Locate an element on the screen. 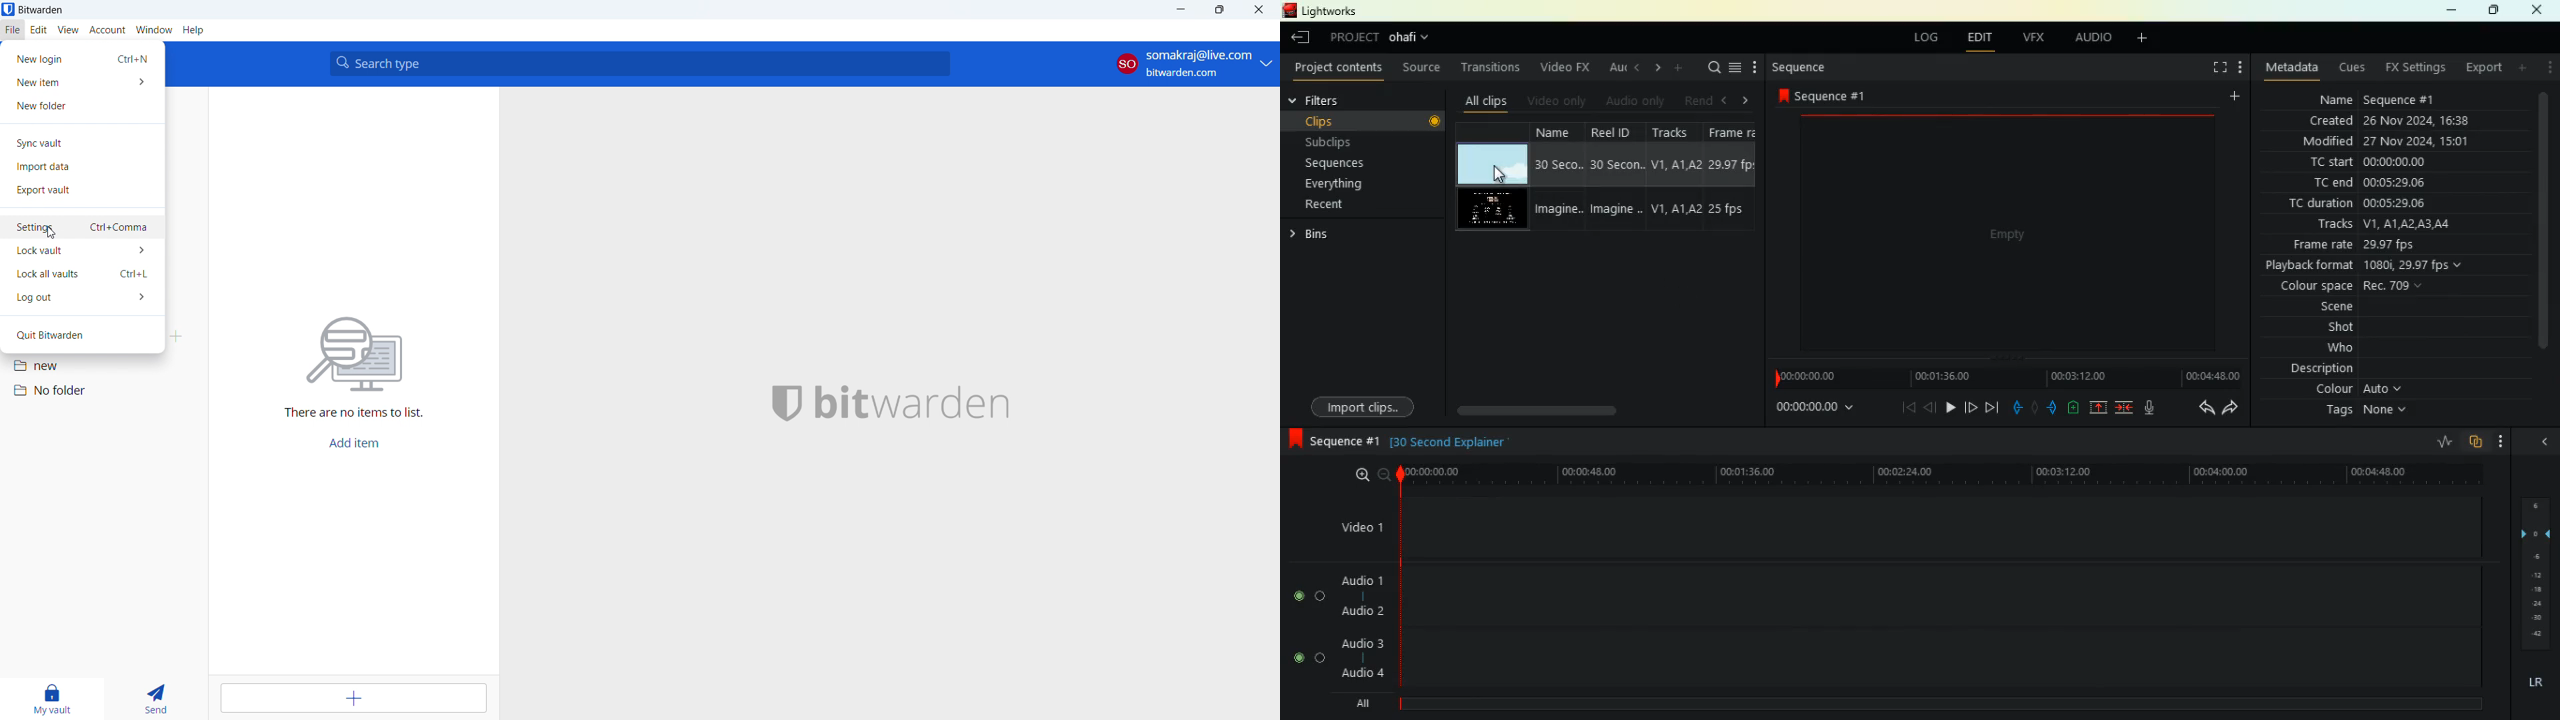  fps is located at coordinates (1738, 176).